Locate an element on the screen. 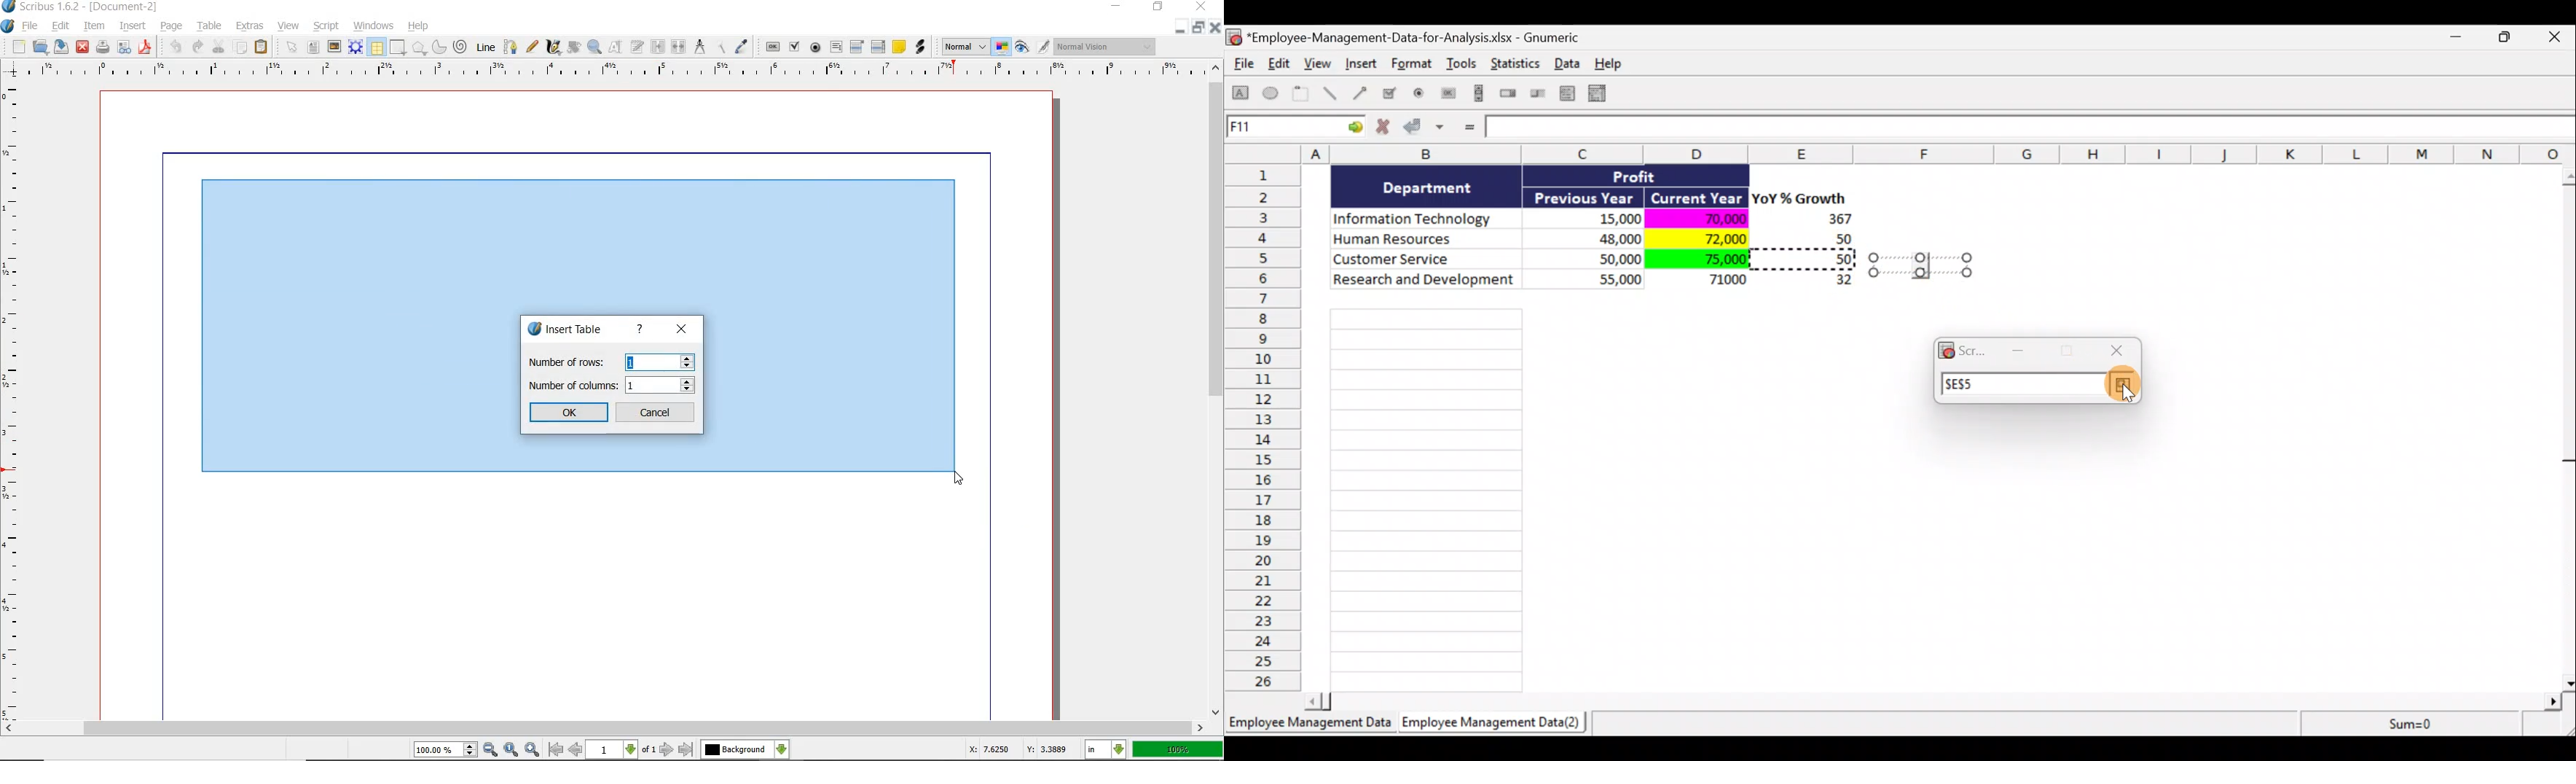 The width and height of the screenshot is (2576, 784). scrollbar is located at coordinates (1214, 399).